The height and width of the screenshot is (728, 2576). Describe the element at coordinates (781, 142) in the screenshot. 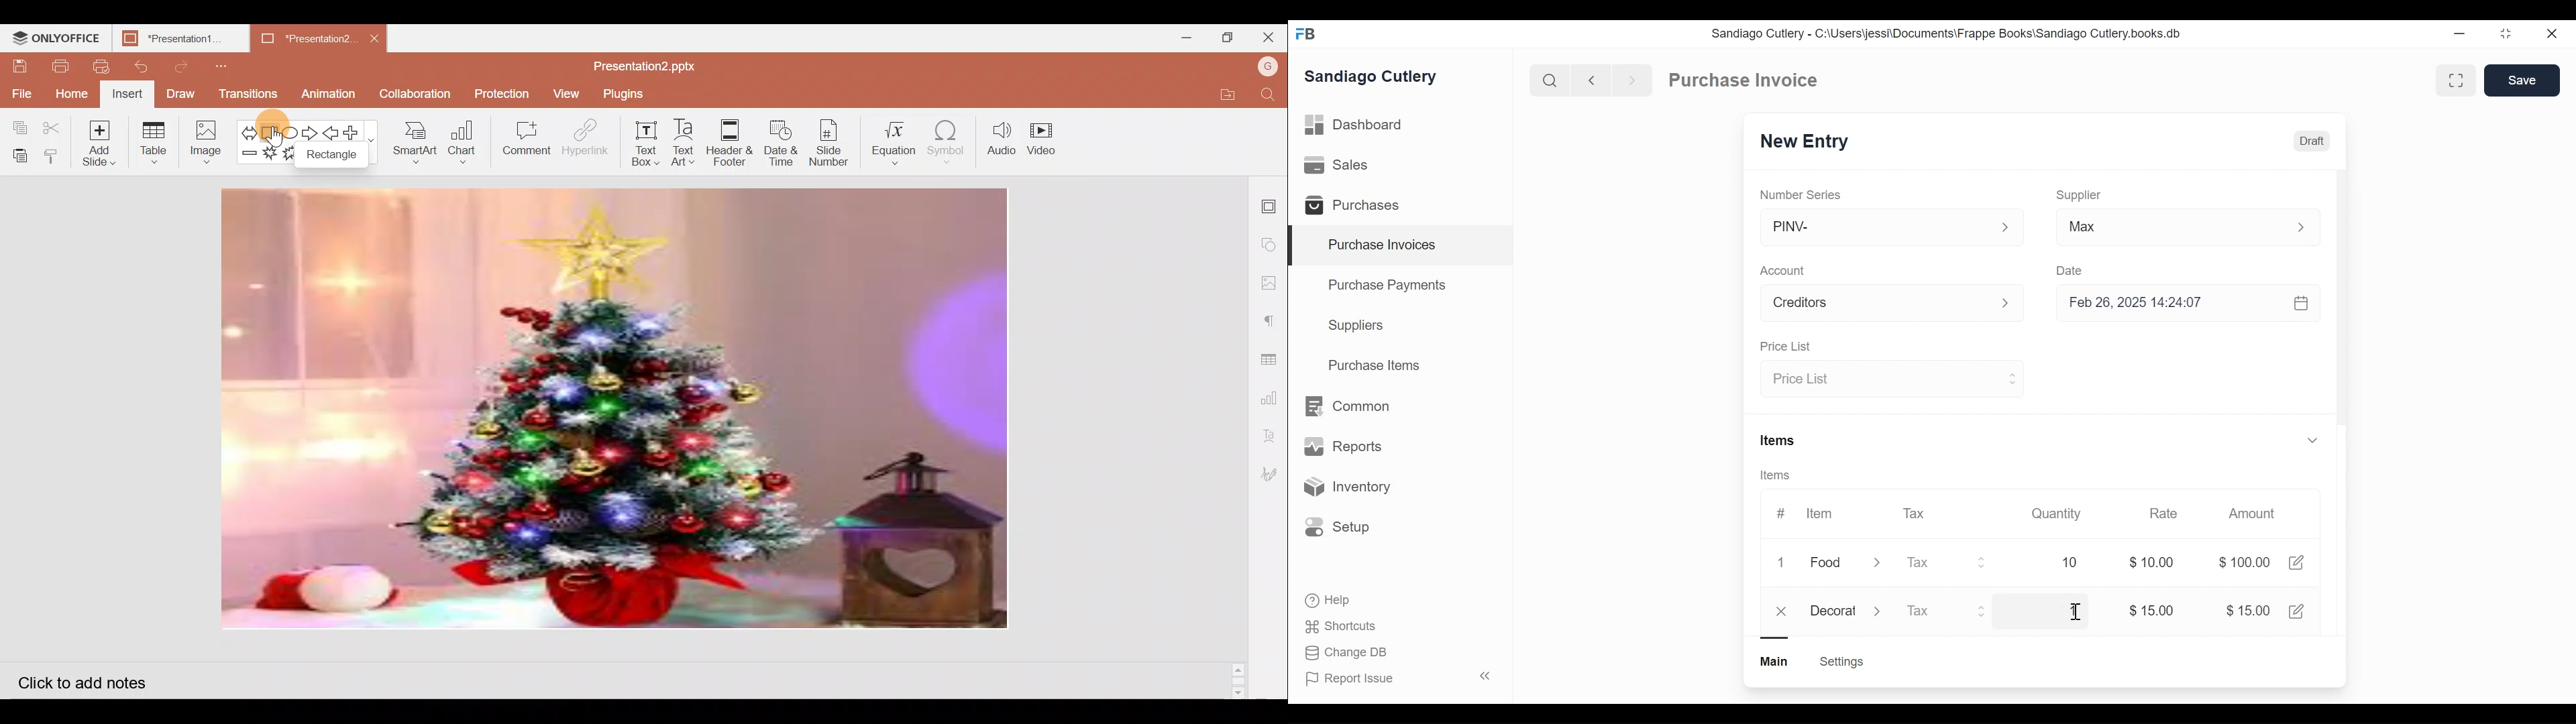

I see `Date & time` at that location.